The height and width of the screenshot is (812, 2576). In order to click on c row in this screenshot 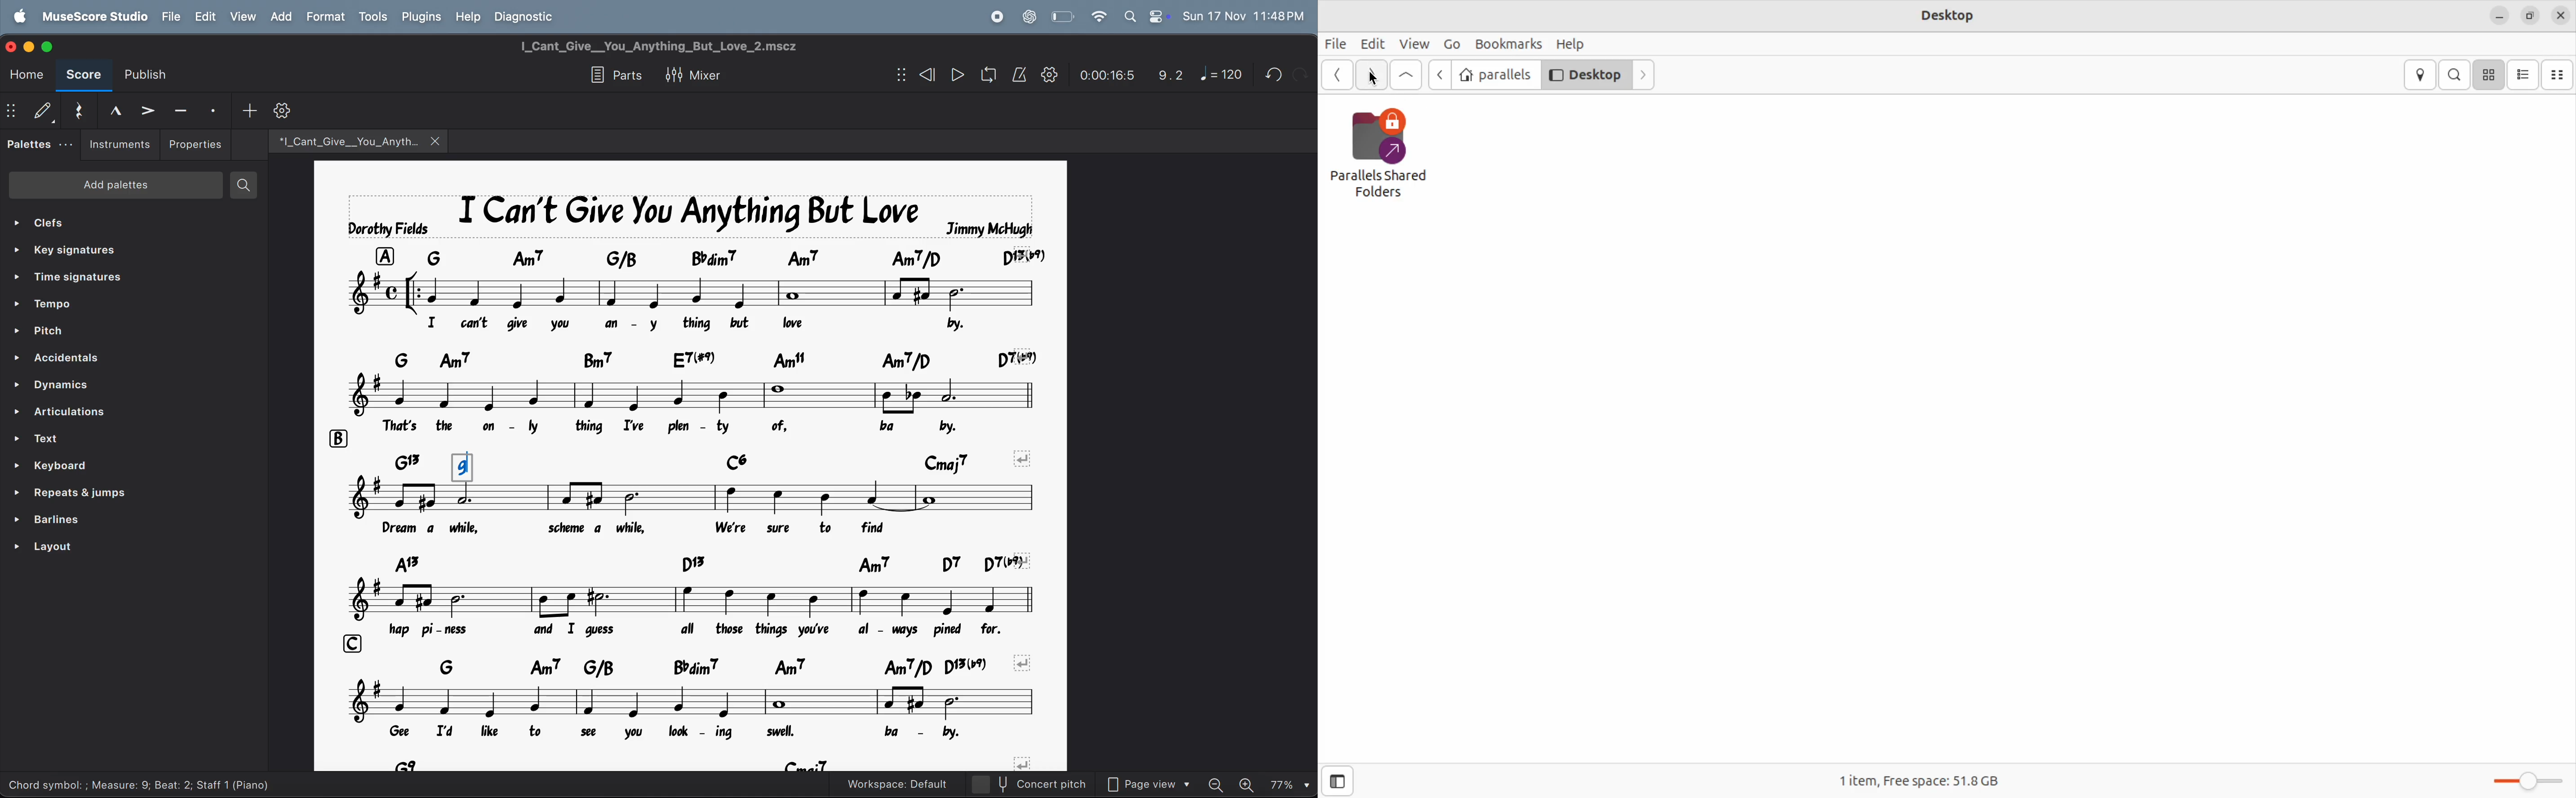, I will do `click(350, 642)`.